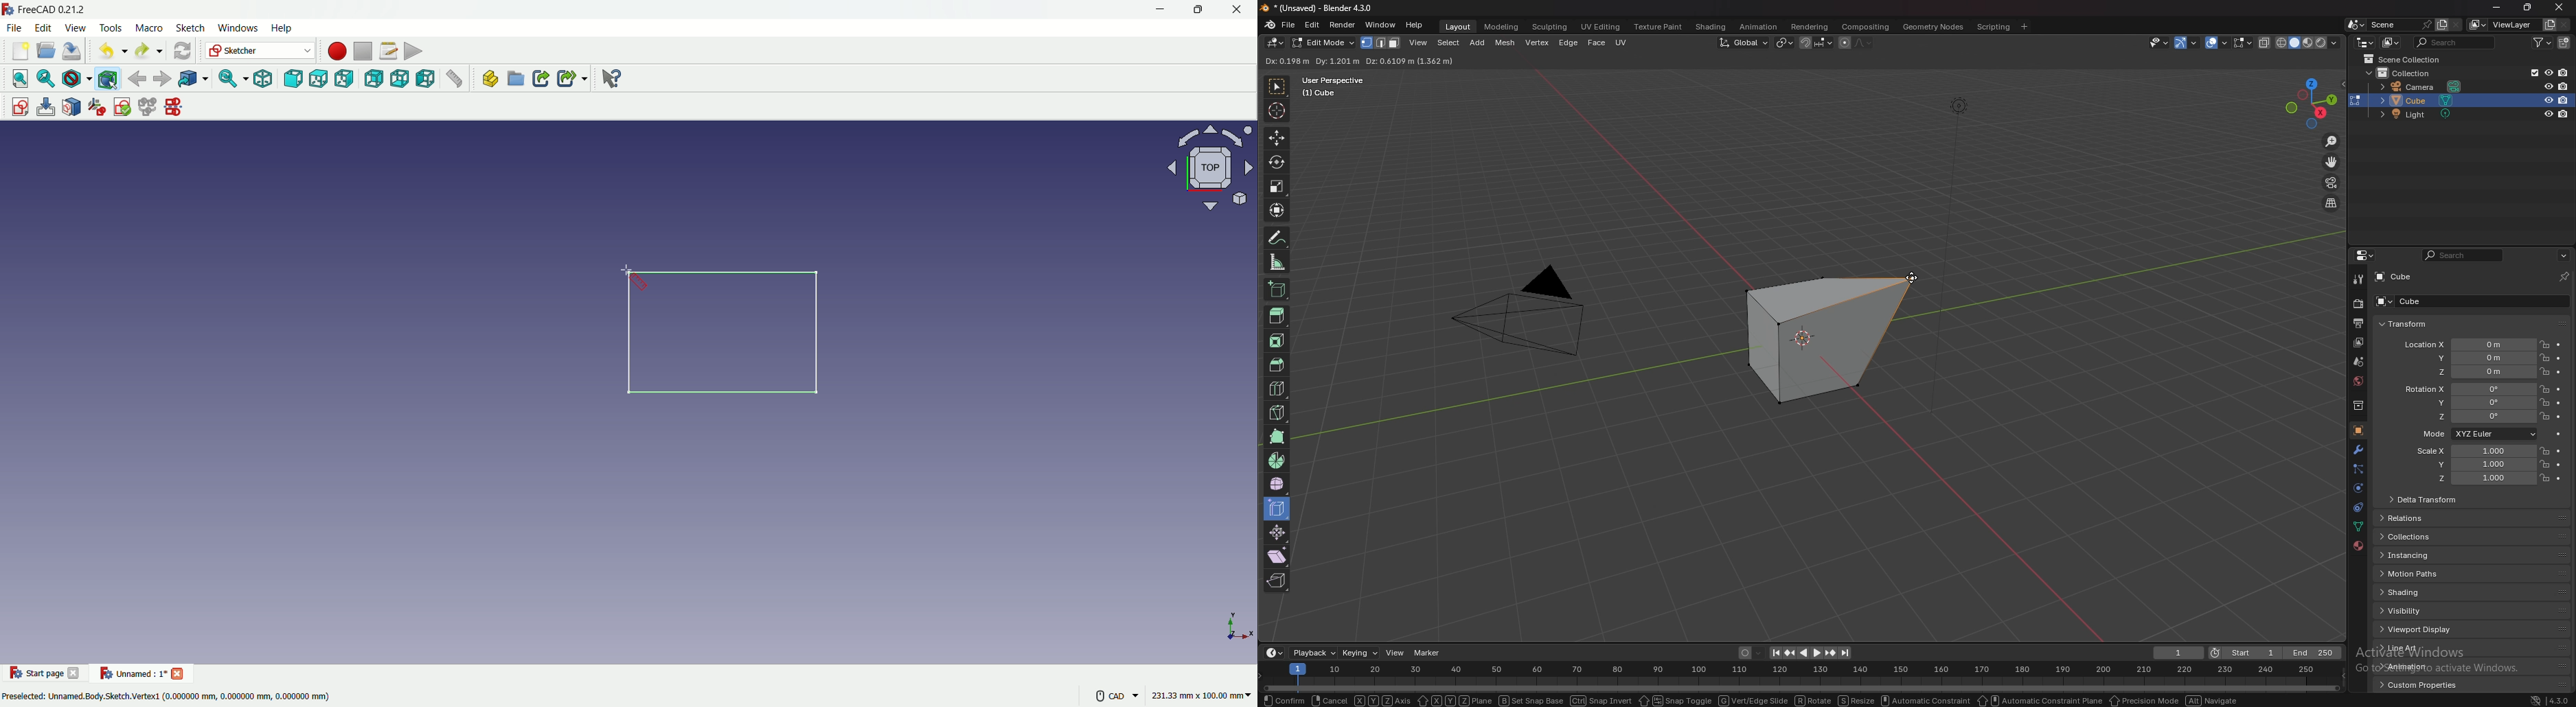 The width and height of the screenshot is (2576, 728). I want to click on animate property, so click(2559, 359).